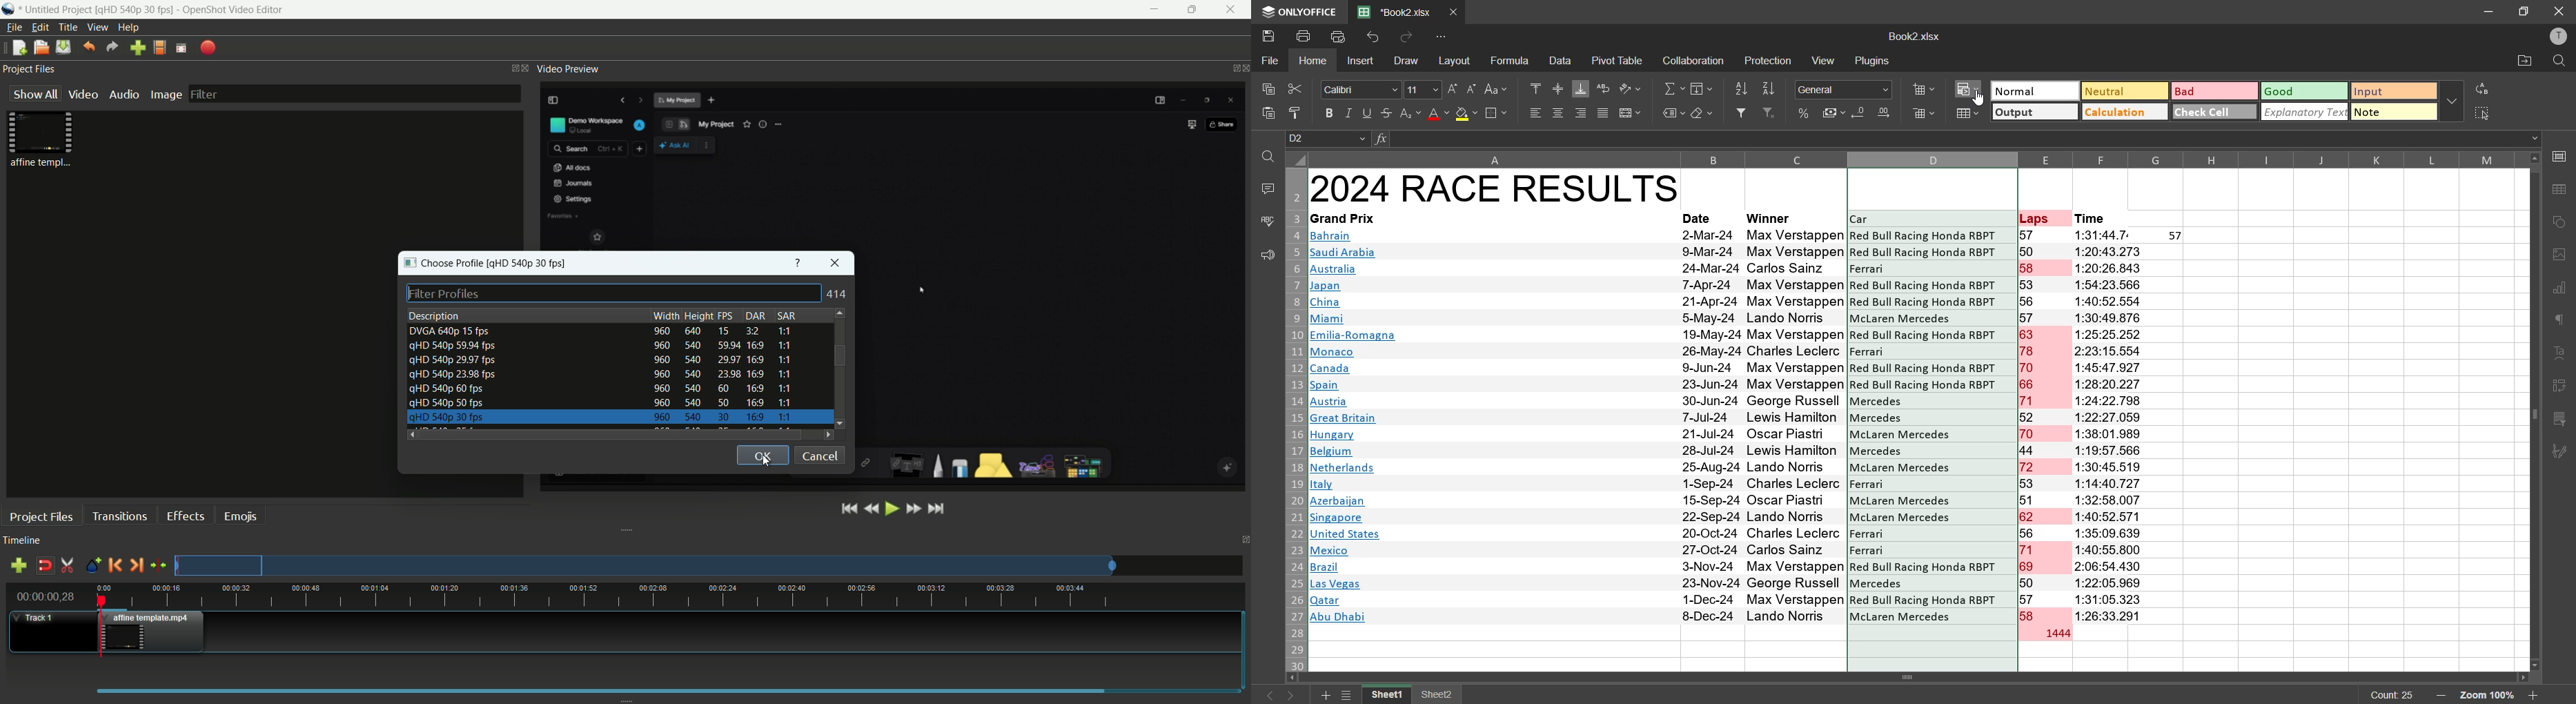 The height and width of the screenshot is (728, 2576). Describe the element at coordinates (2488, 696) in the screenshot. I see `zoom factor` at that location.